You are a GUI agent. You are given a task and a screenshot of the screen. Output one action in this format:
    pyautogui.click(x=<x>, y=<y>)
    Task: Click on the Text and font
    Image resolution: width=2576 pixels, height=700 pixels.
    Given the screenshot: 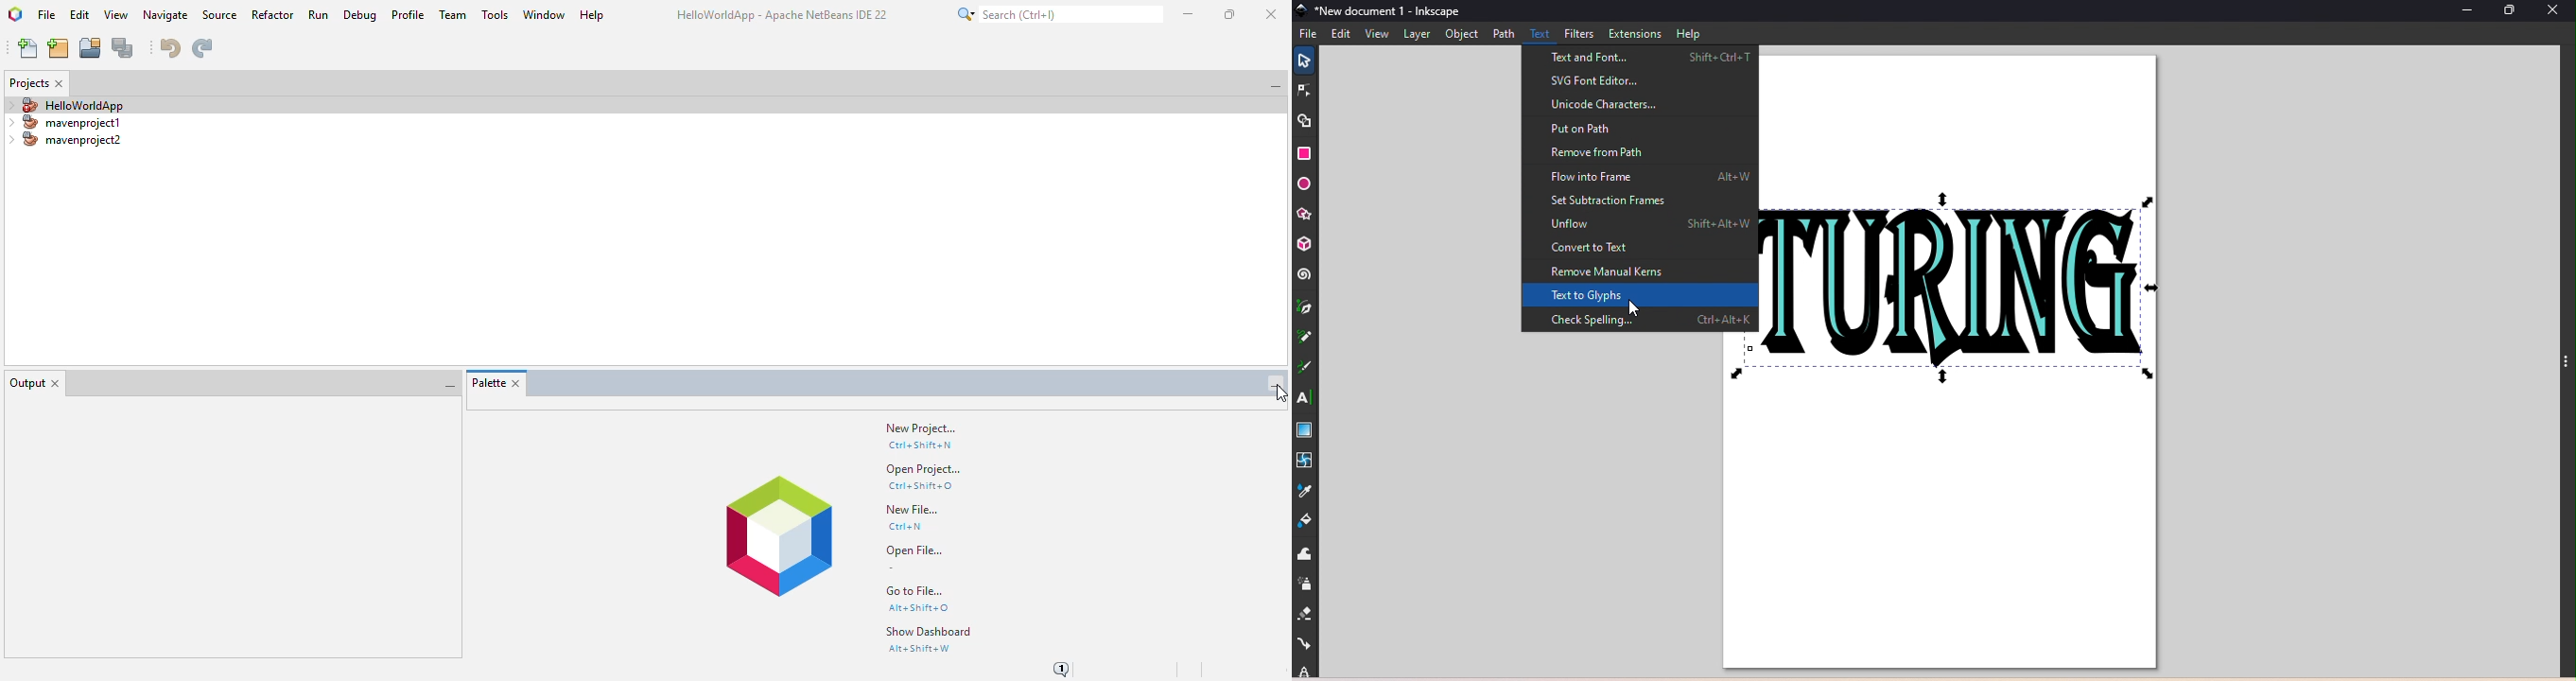 What is the action you would take?
    pyautogui.click(x=1642, y=59)
    